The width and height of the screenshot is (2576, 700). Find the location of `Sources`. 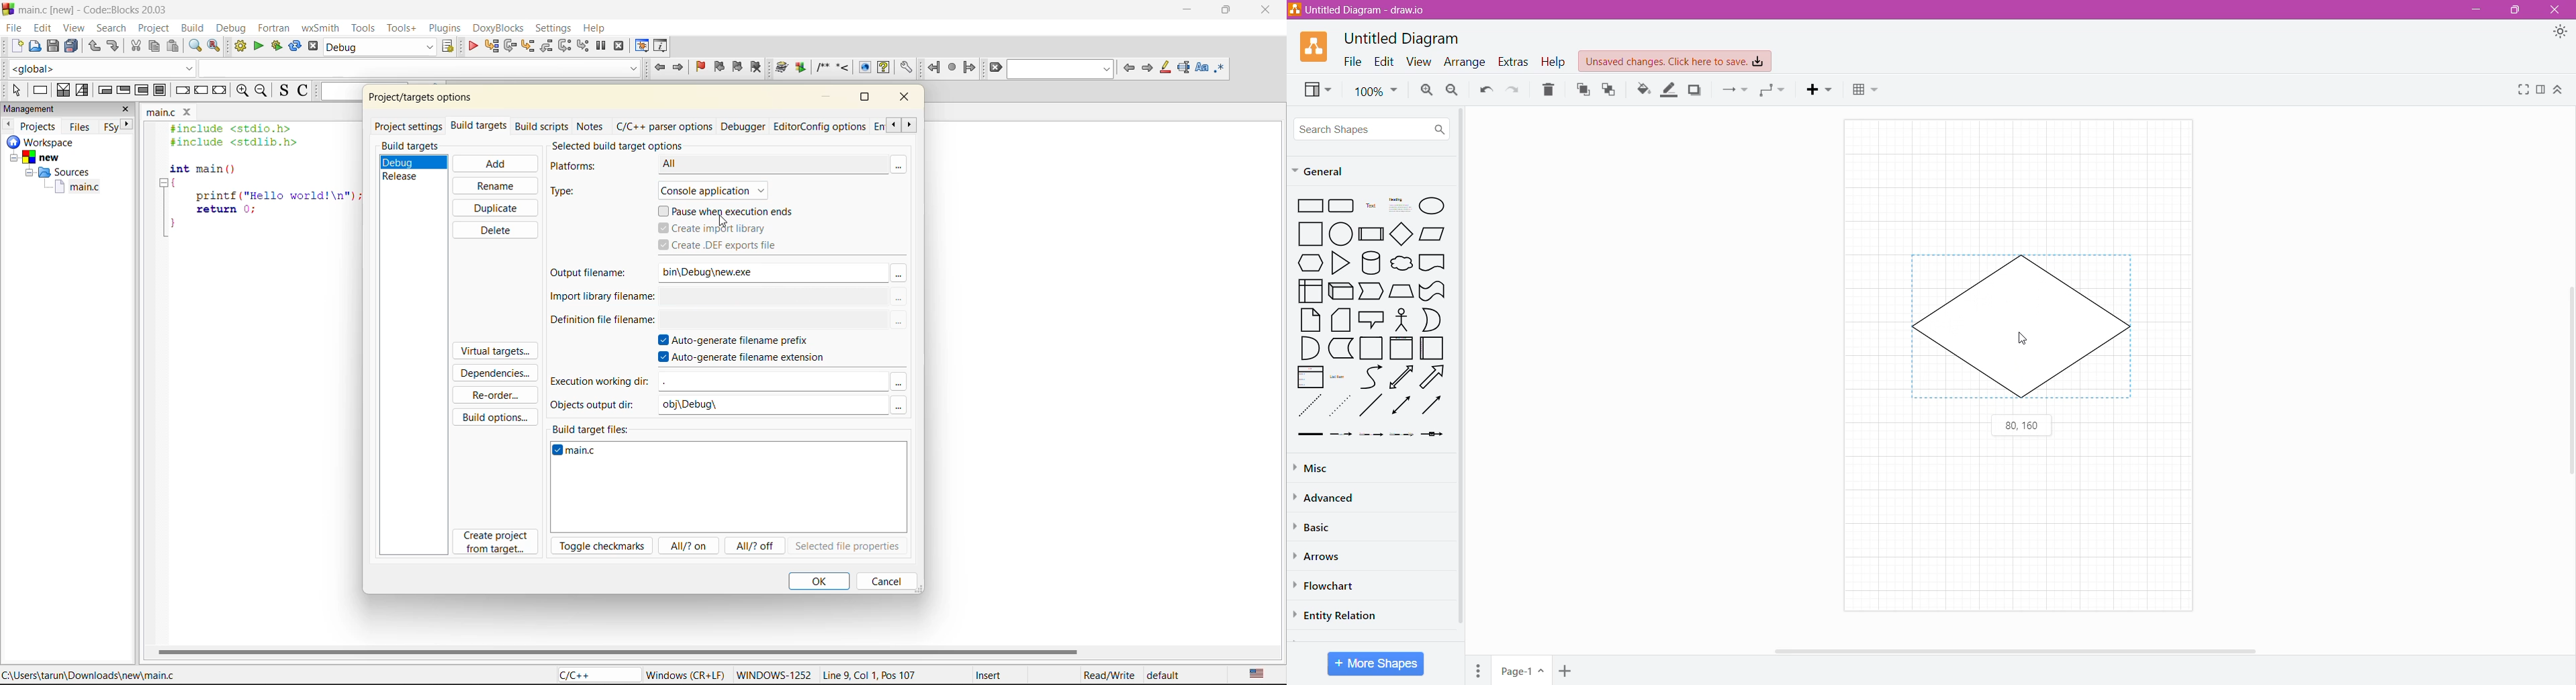

Sources is located at coordinates (55, 174).